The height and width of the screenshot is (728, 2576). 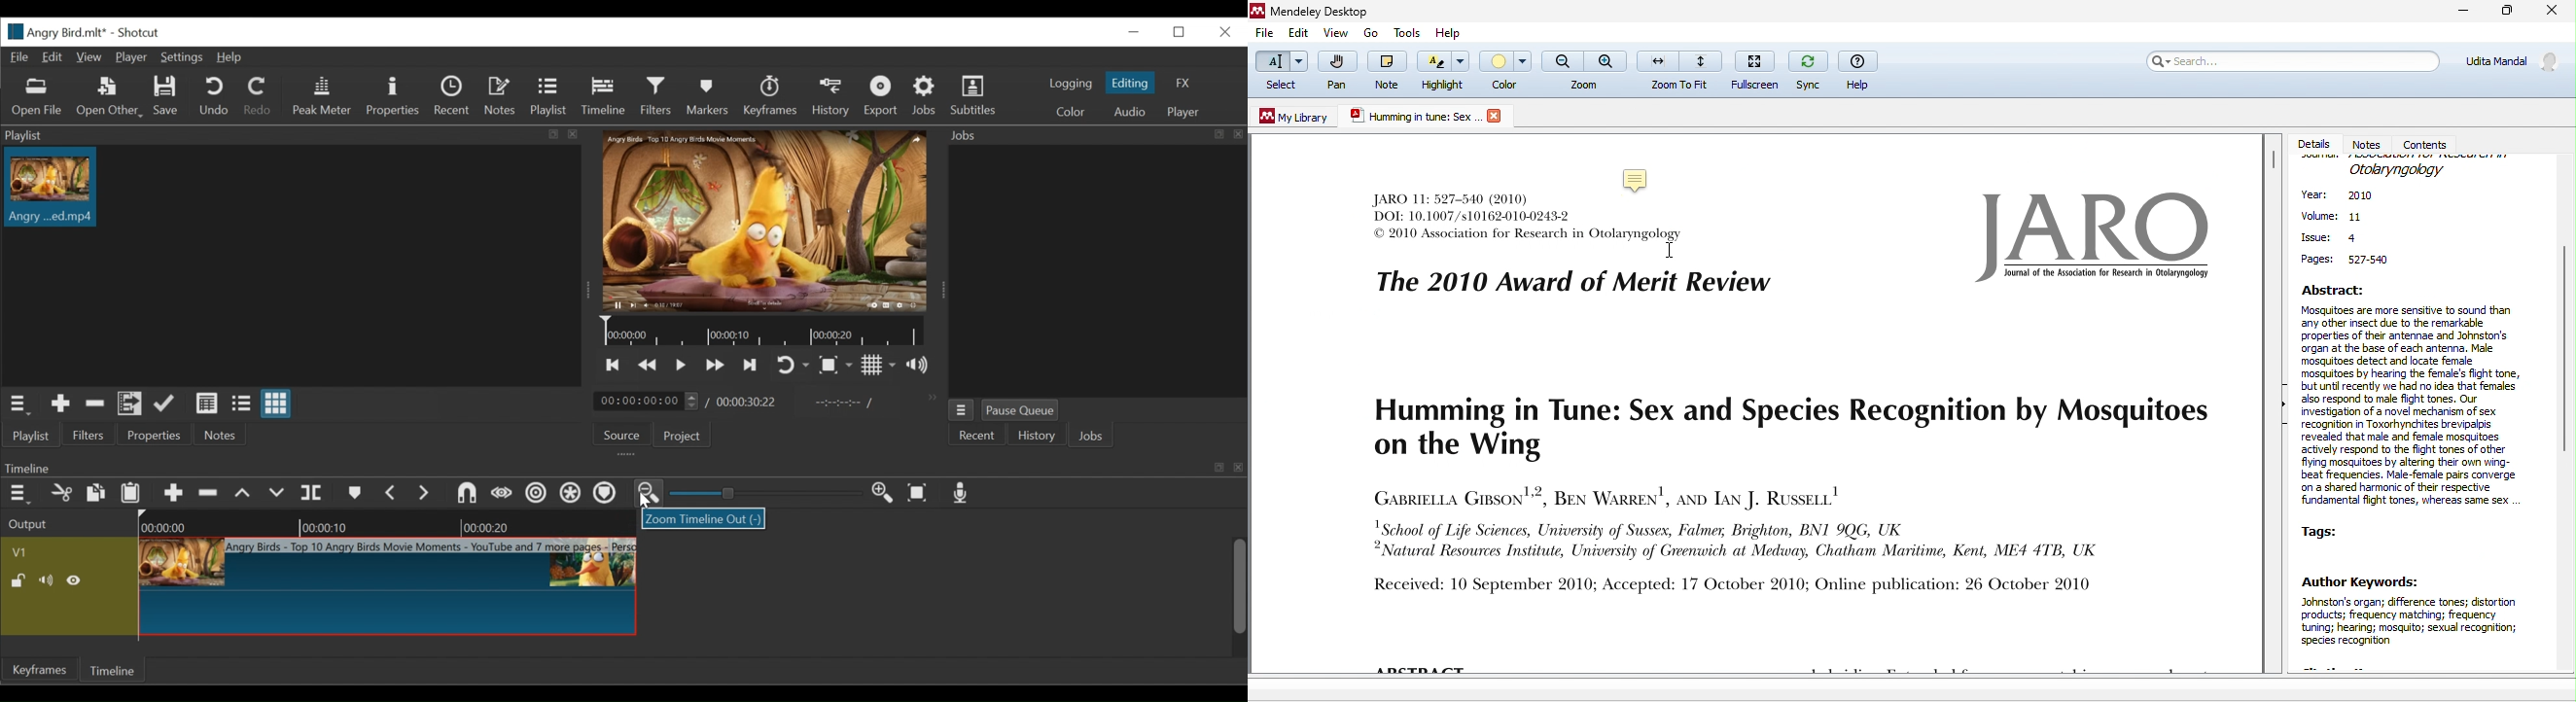 I want to click on my library, so click(x=1295, y=117).